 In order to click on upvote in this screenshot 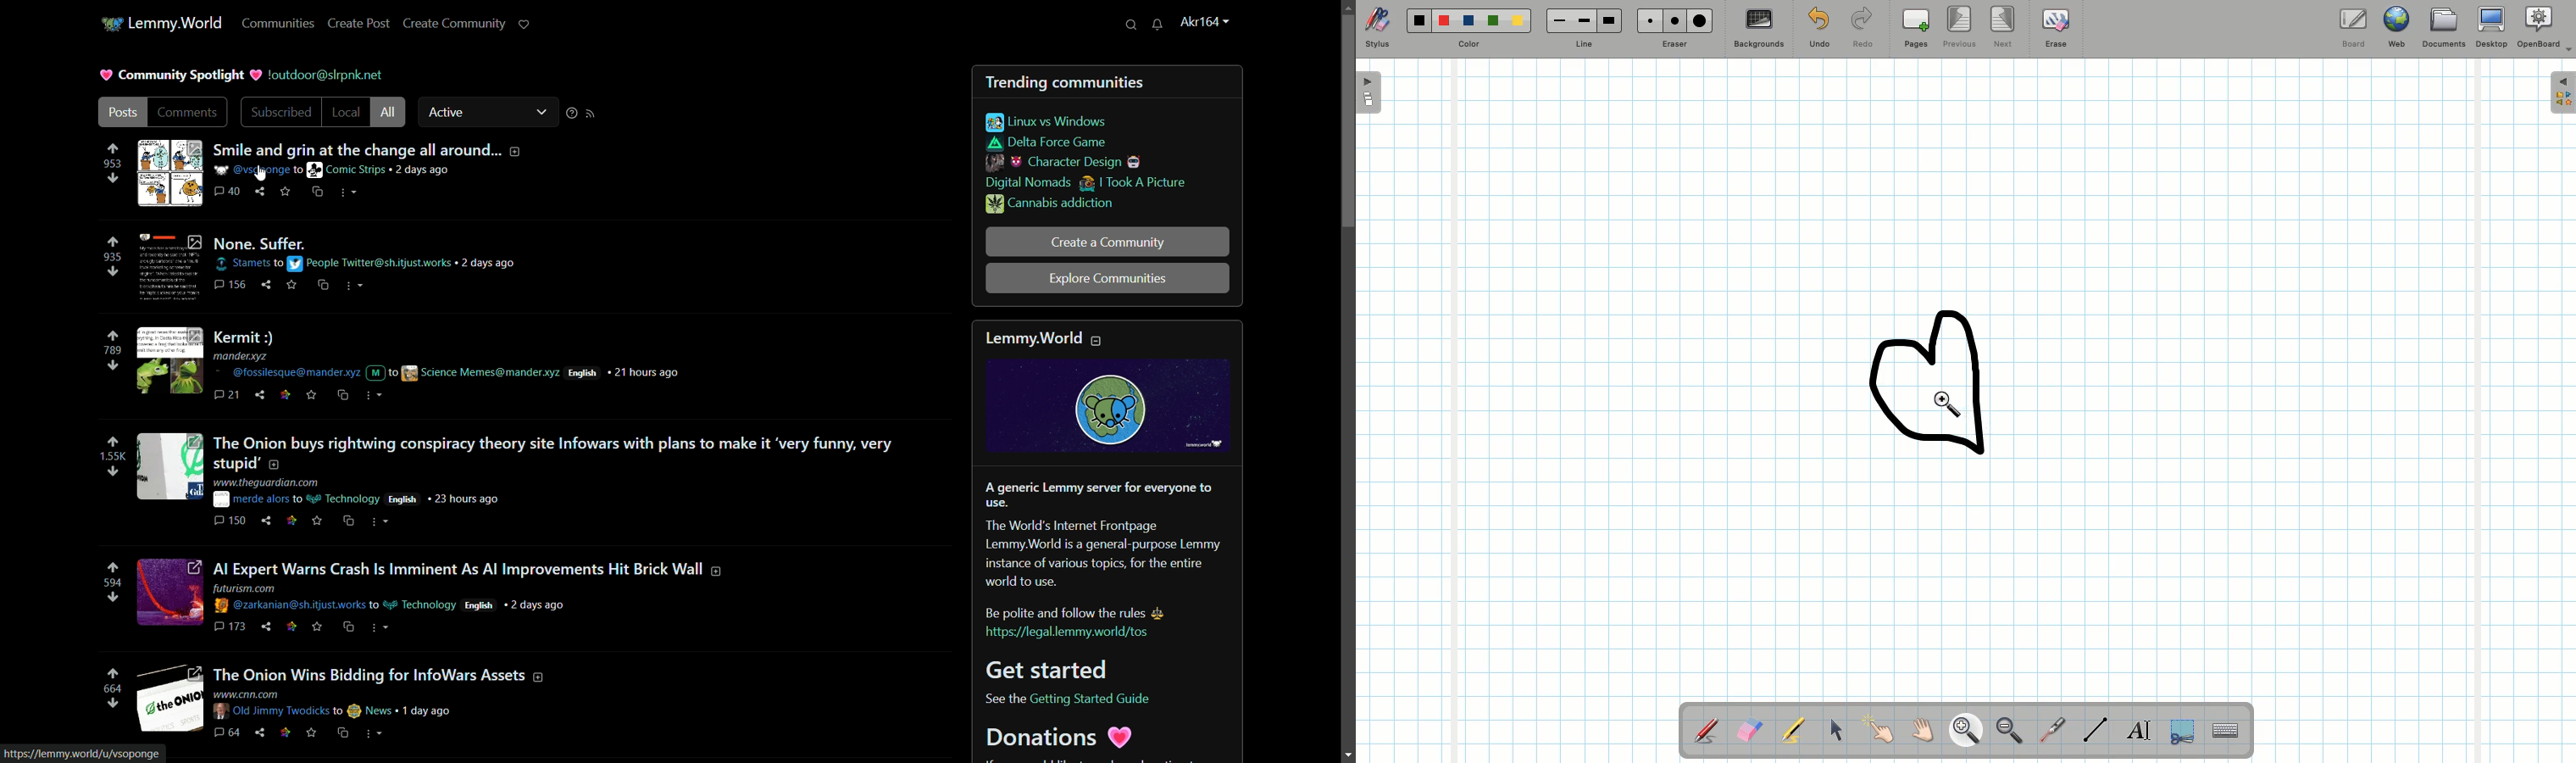, I will do `click(115, 673)`.